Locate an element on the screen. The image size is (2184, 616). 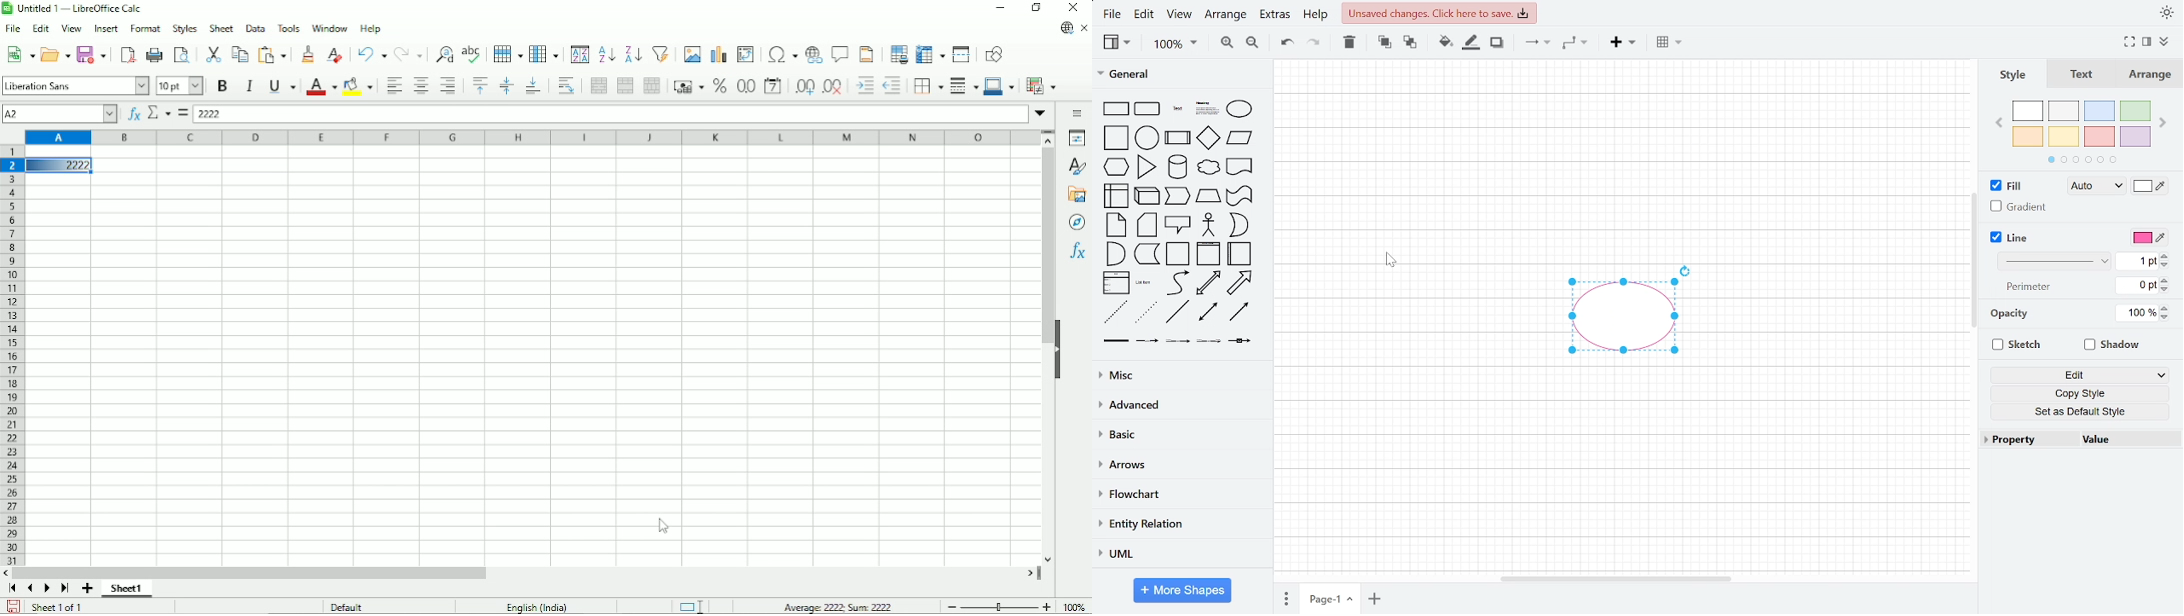
Current line perimeter is located at coordinates (2134, 285).